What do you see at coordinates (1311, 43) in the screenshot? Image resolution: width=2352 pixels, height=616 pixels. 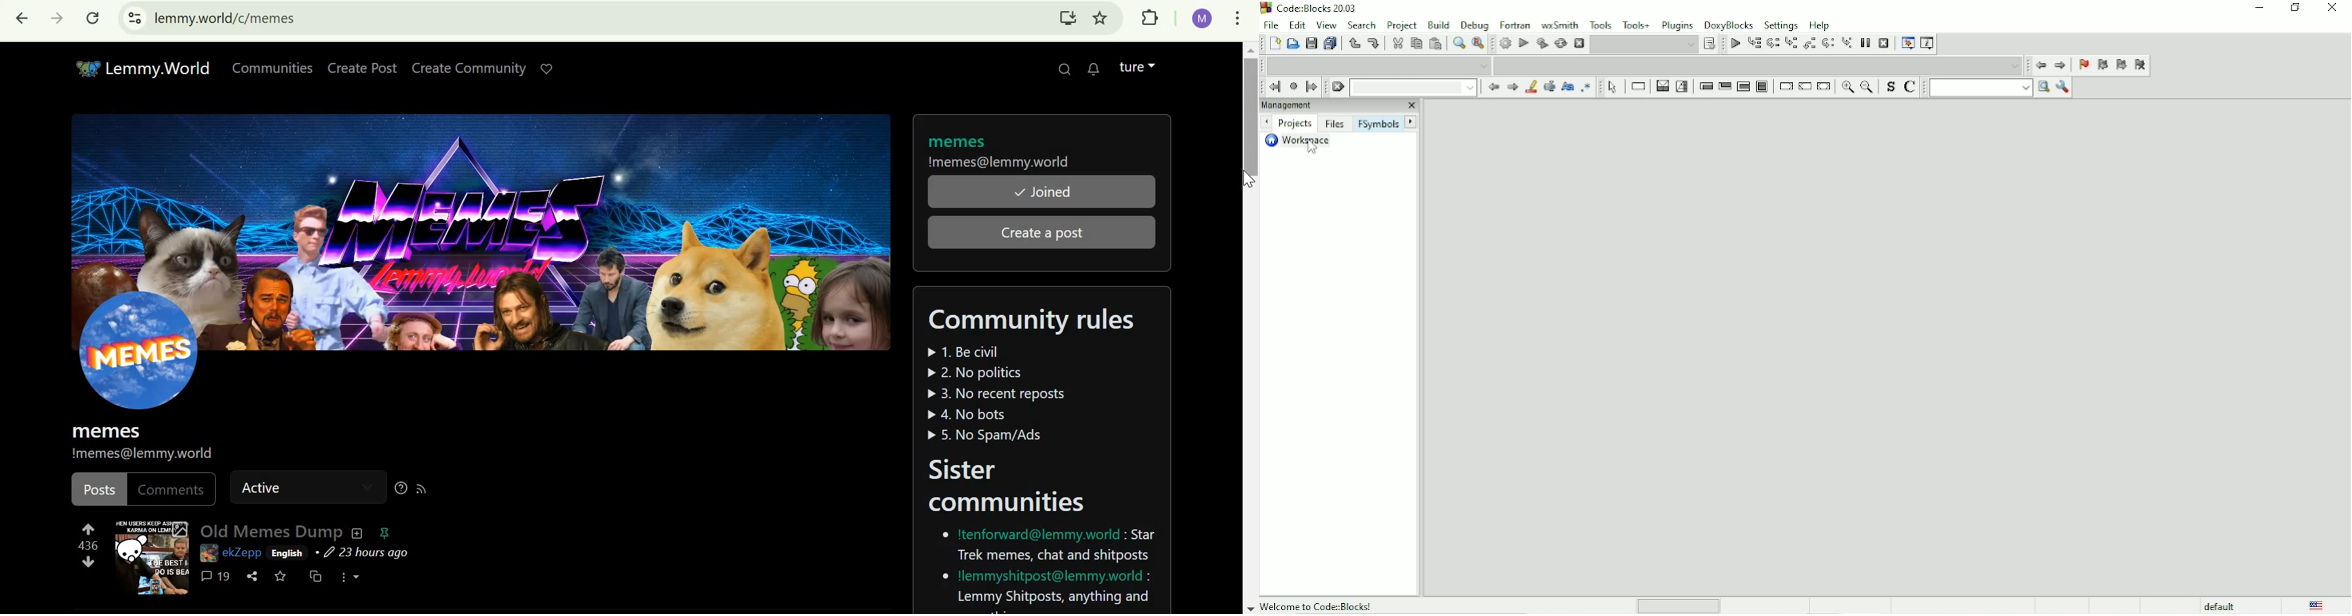 I see `Save` at bounding box center [1311, 43].